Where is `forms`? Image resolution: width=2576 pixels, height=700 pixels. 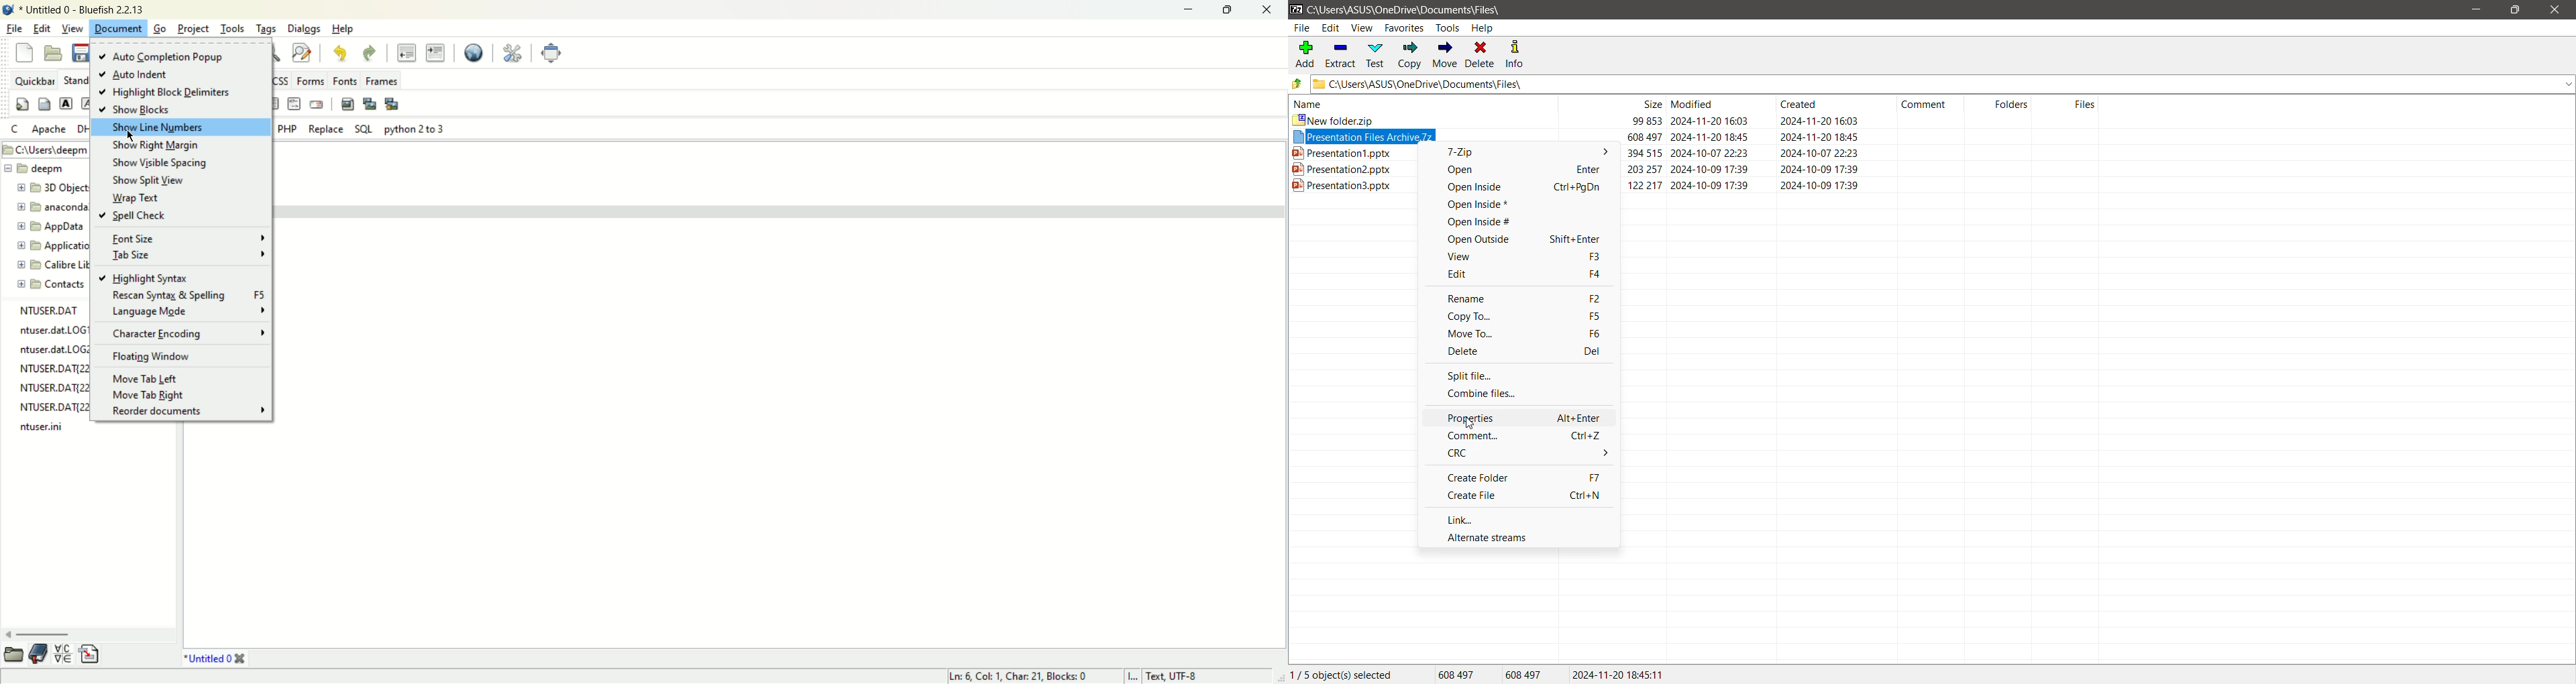 forms is located at coordinates (313, 81).